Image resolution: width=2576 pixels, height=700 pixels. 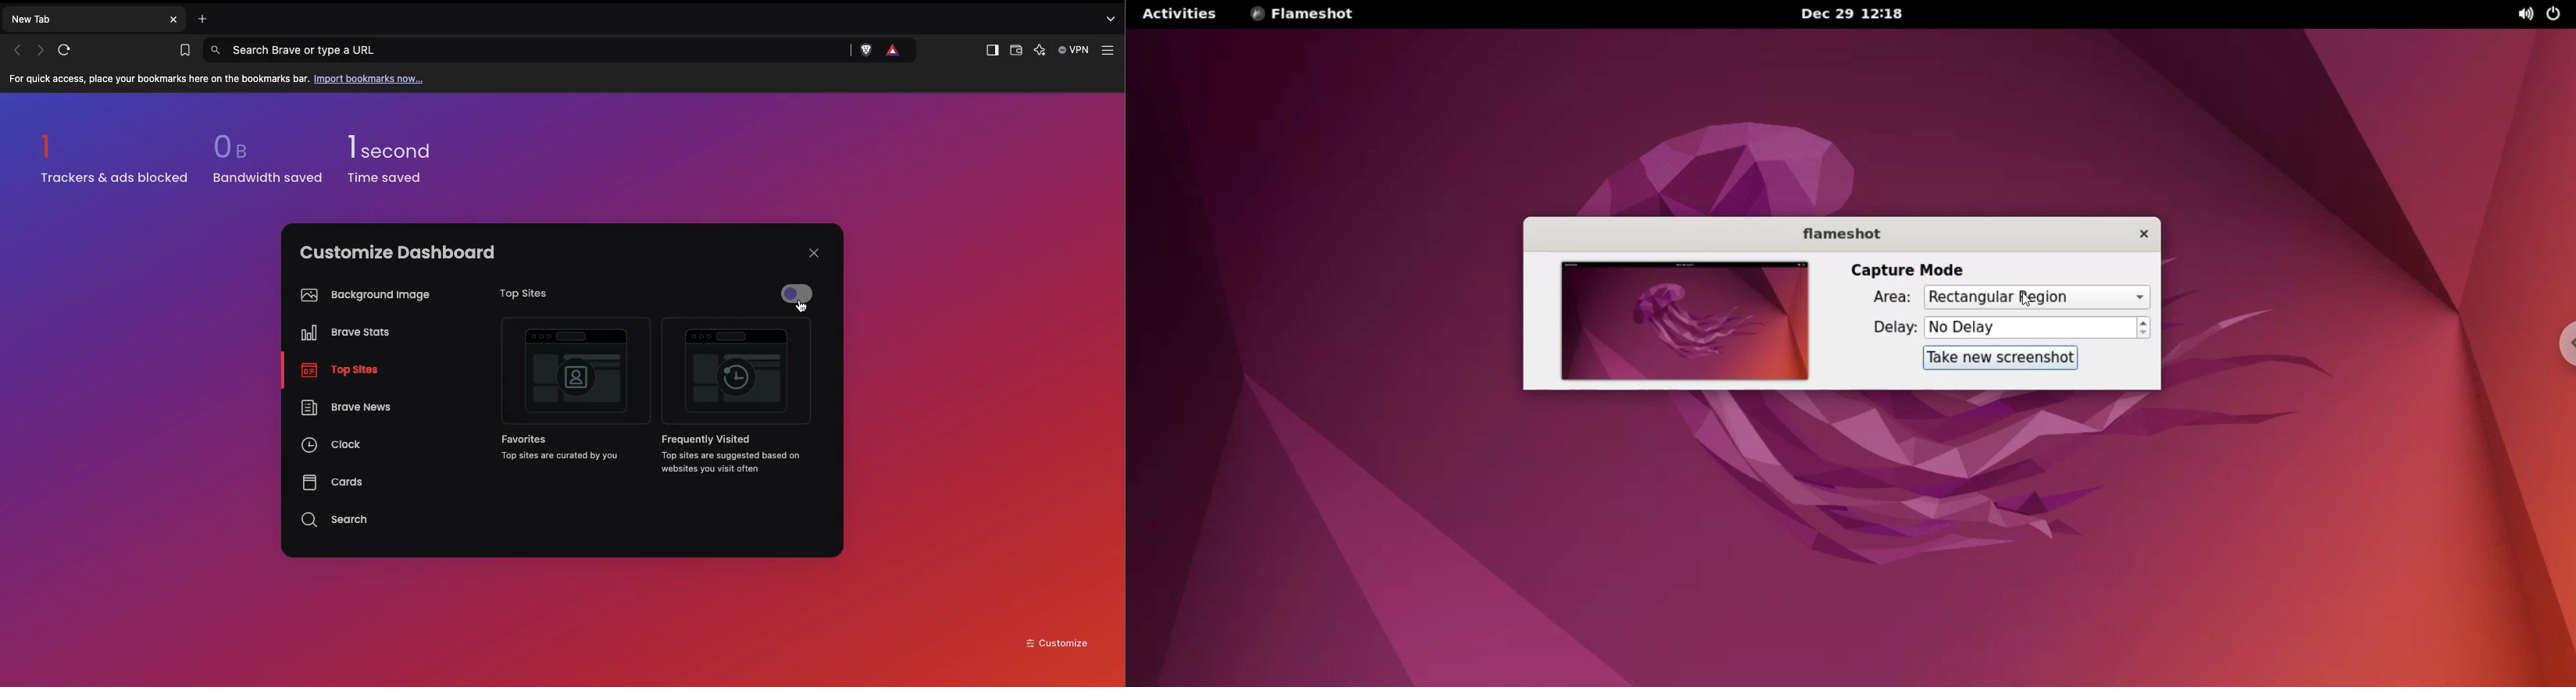 I want to click on 1 trackers & ads blocked, so click(x=115, y=158).